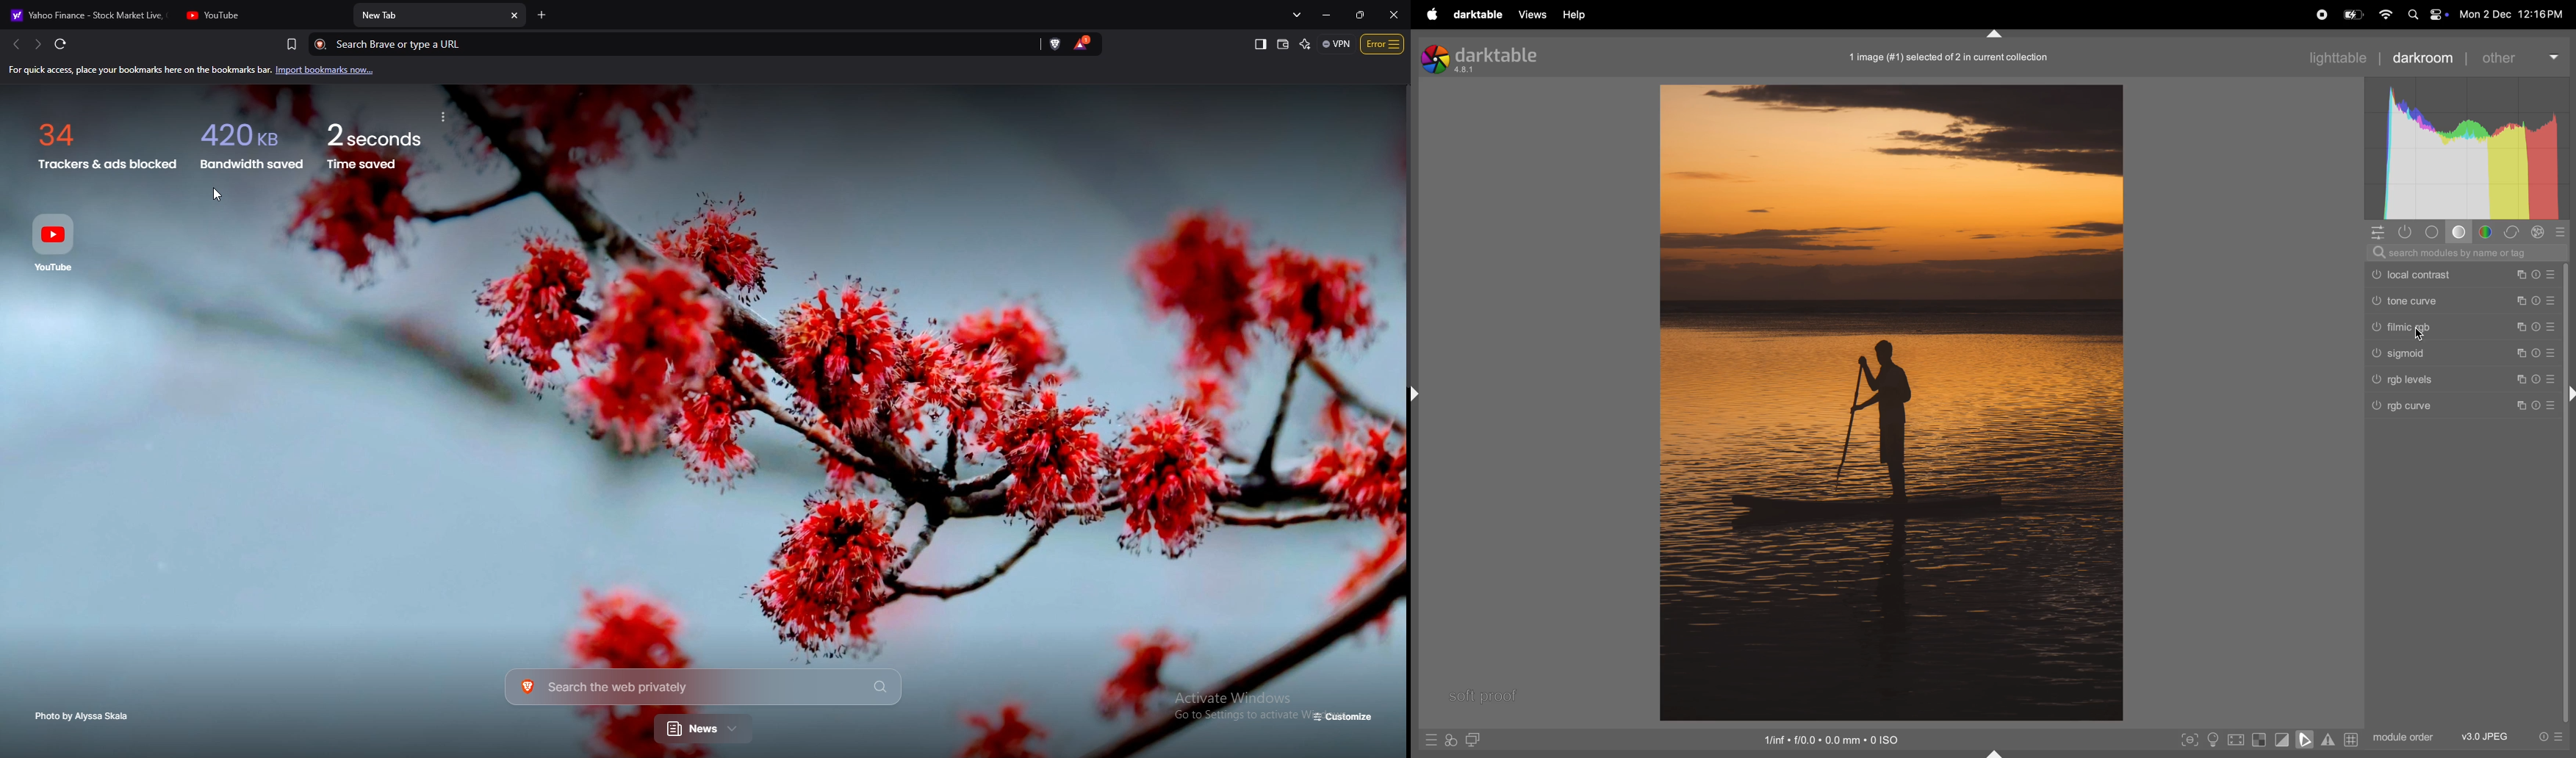 This screenshot has width=2576, height=784. Describe the element at coordinates (2401, 736) in the screenshot. I see `module order ` at that location.